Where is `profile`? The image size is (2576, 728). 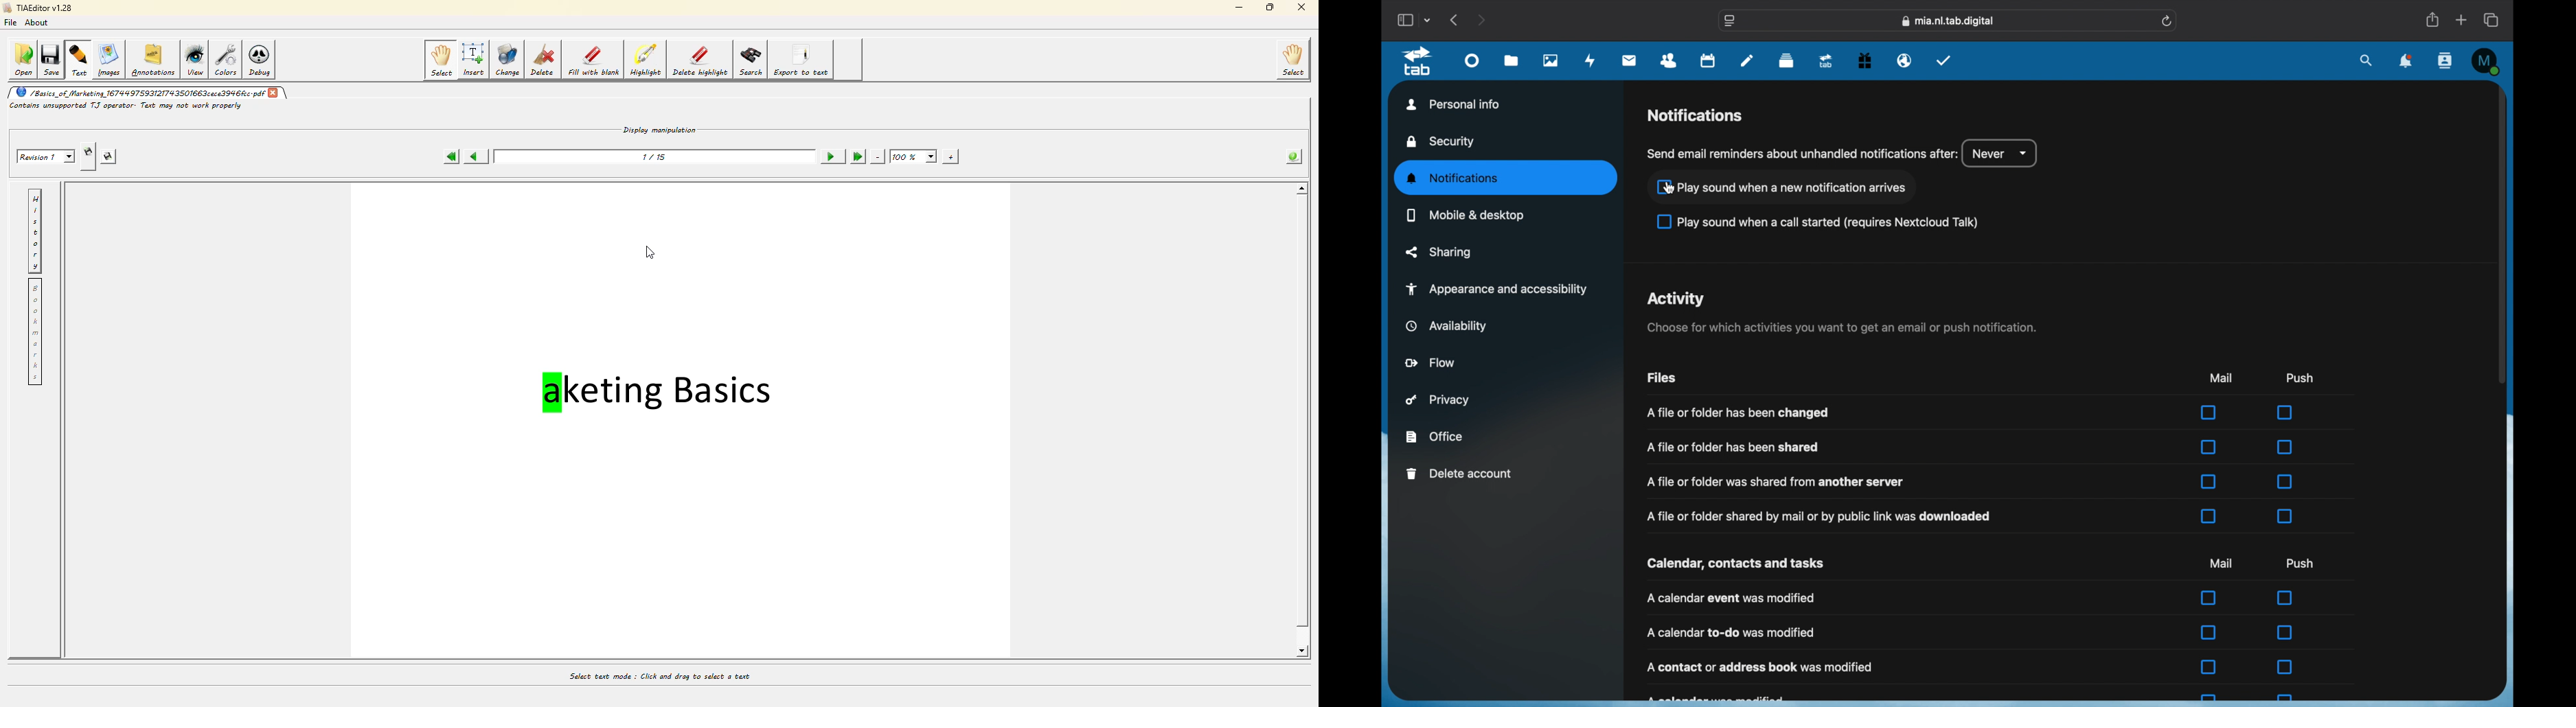
profile is located at coordinates (2484, 59).